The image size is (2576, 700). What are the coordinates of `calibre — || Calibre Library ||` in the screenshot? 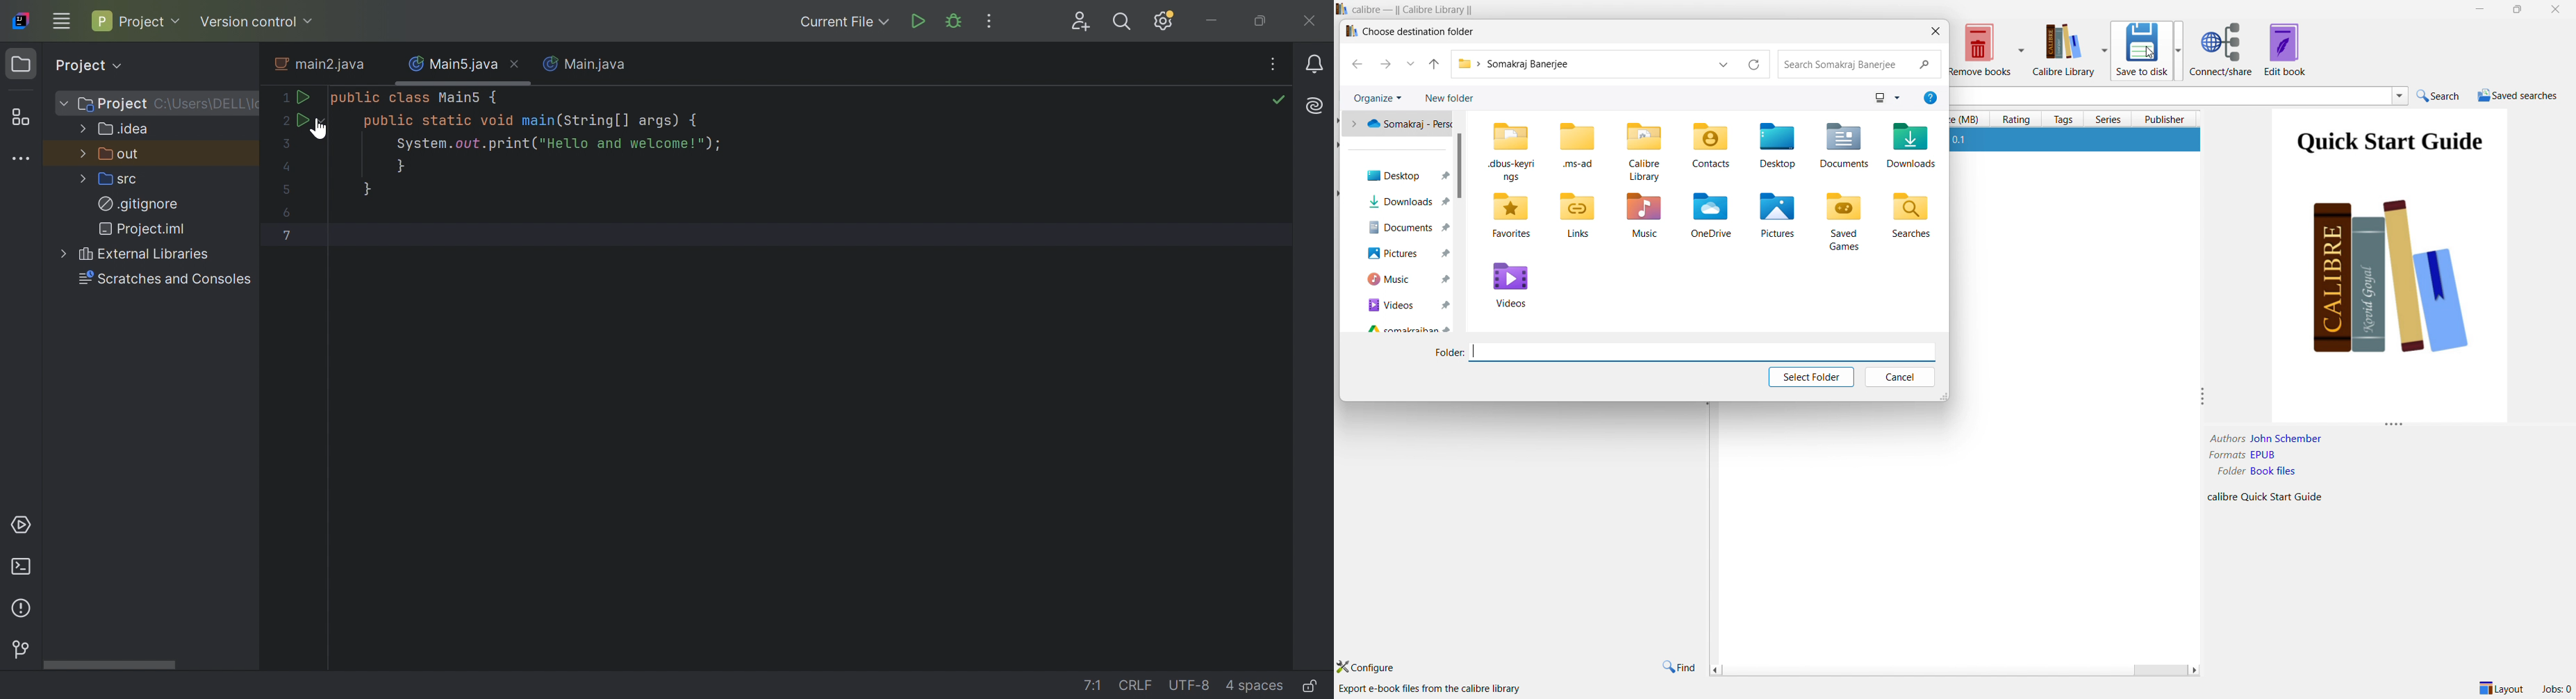 It's located at (1418, 10).